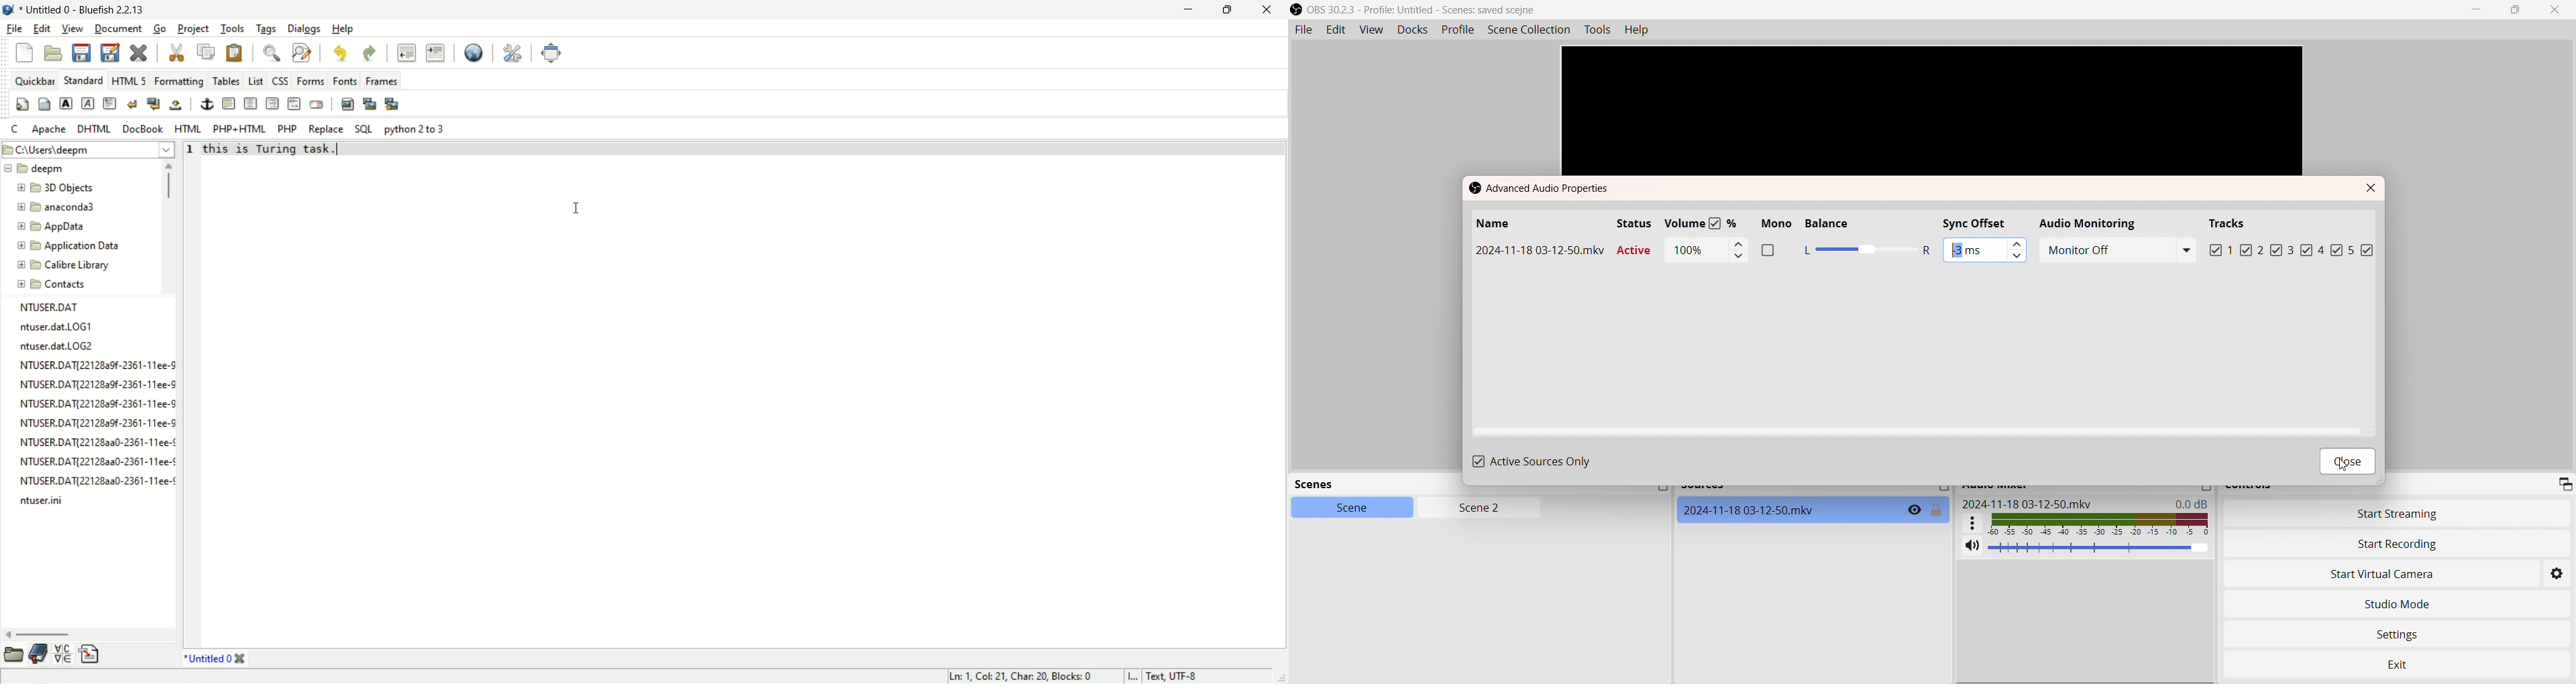 This screenshot has width=2576, height=700. I want to click on 100%, so click(1690, 250).